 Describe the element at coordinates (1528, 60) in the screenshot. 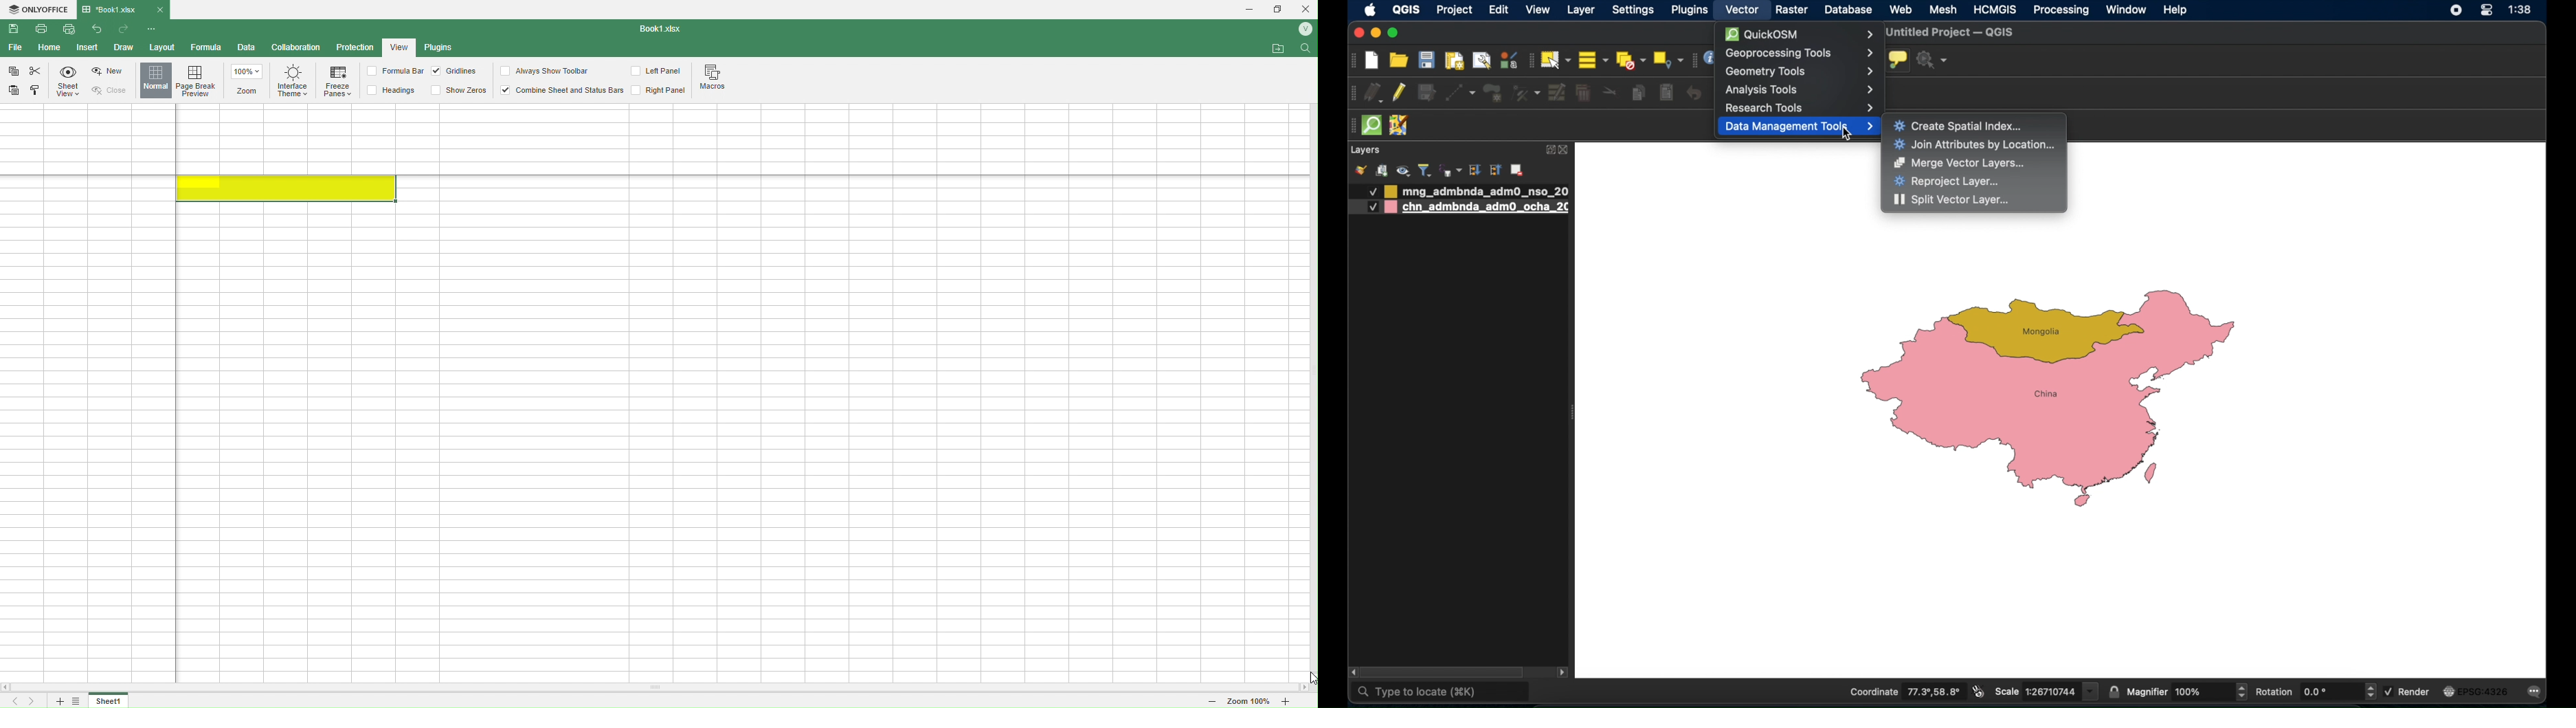

I see `selection toolbar` at that location.